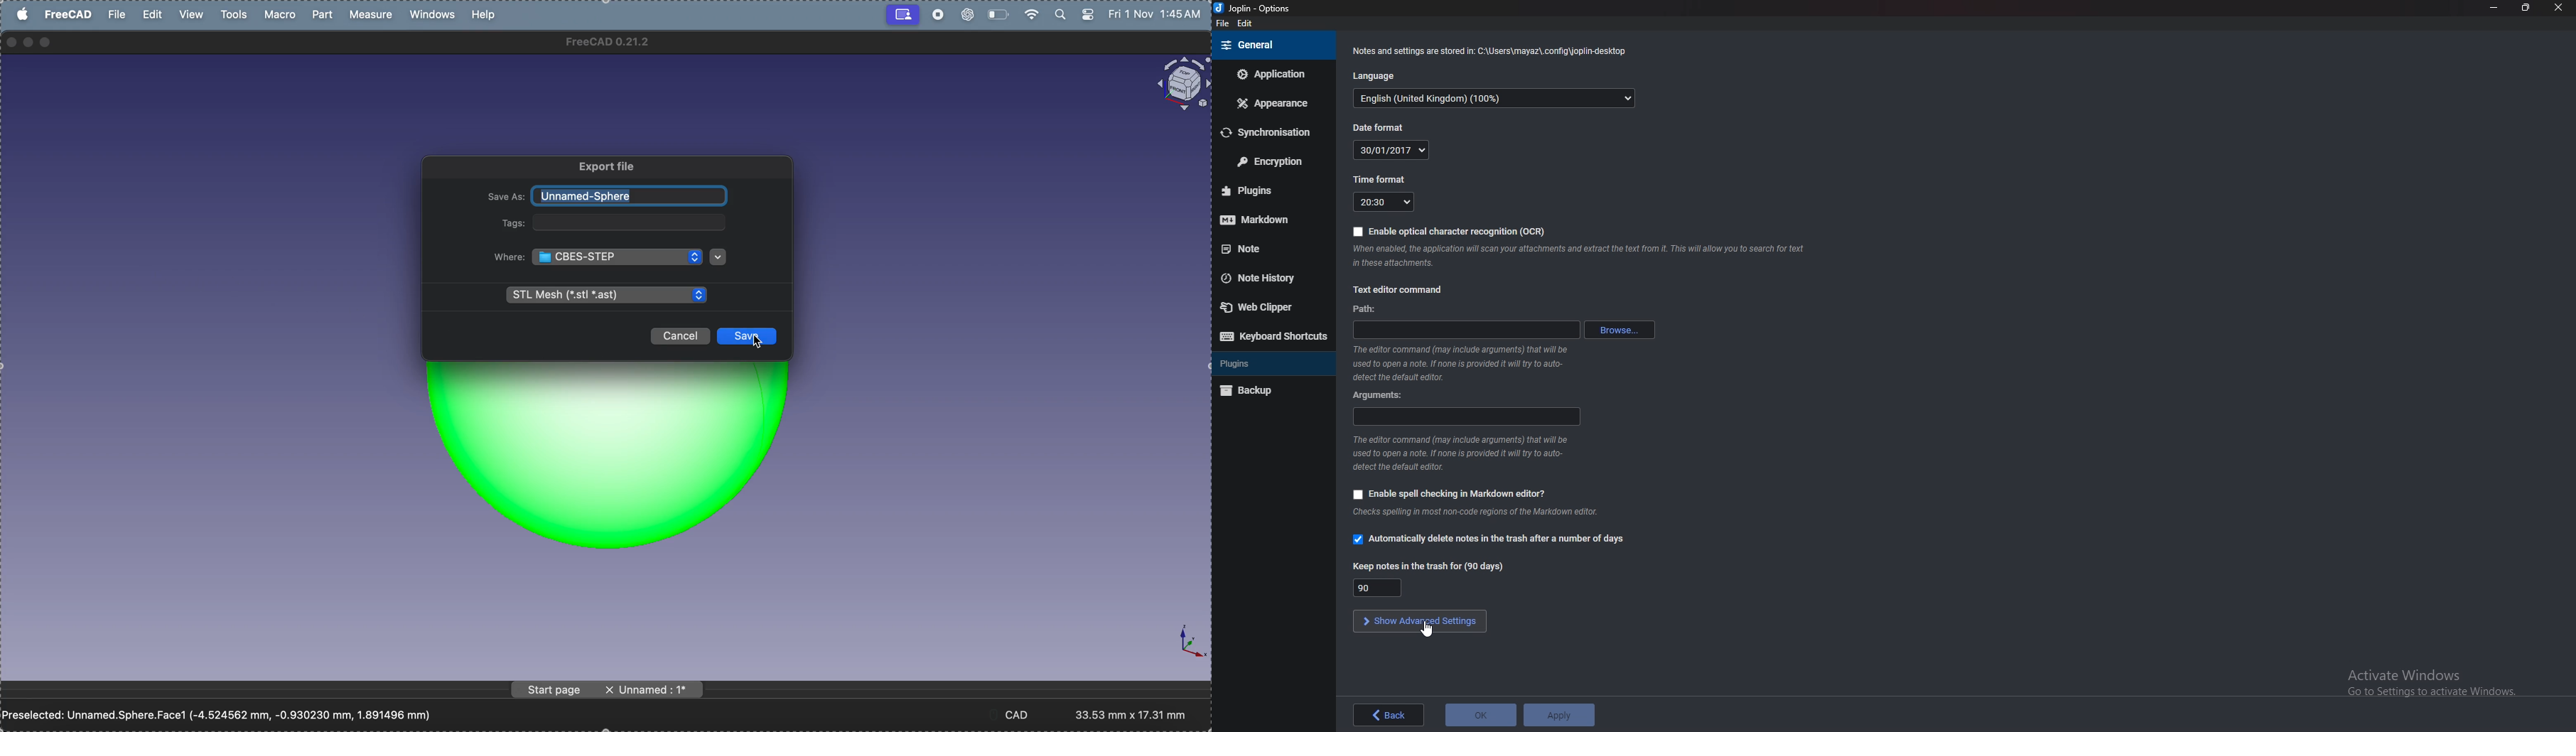 This screenshot has height=756, width=2576. Describe the element at coordinates (1481, 716) in the screenshot. I see `ok` at that location.